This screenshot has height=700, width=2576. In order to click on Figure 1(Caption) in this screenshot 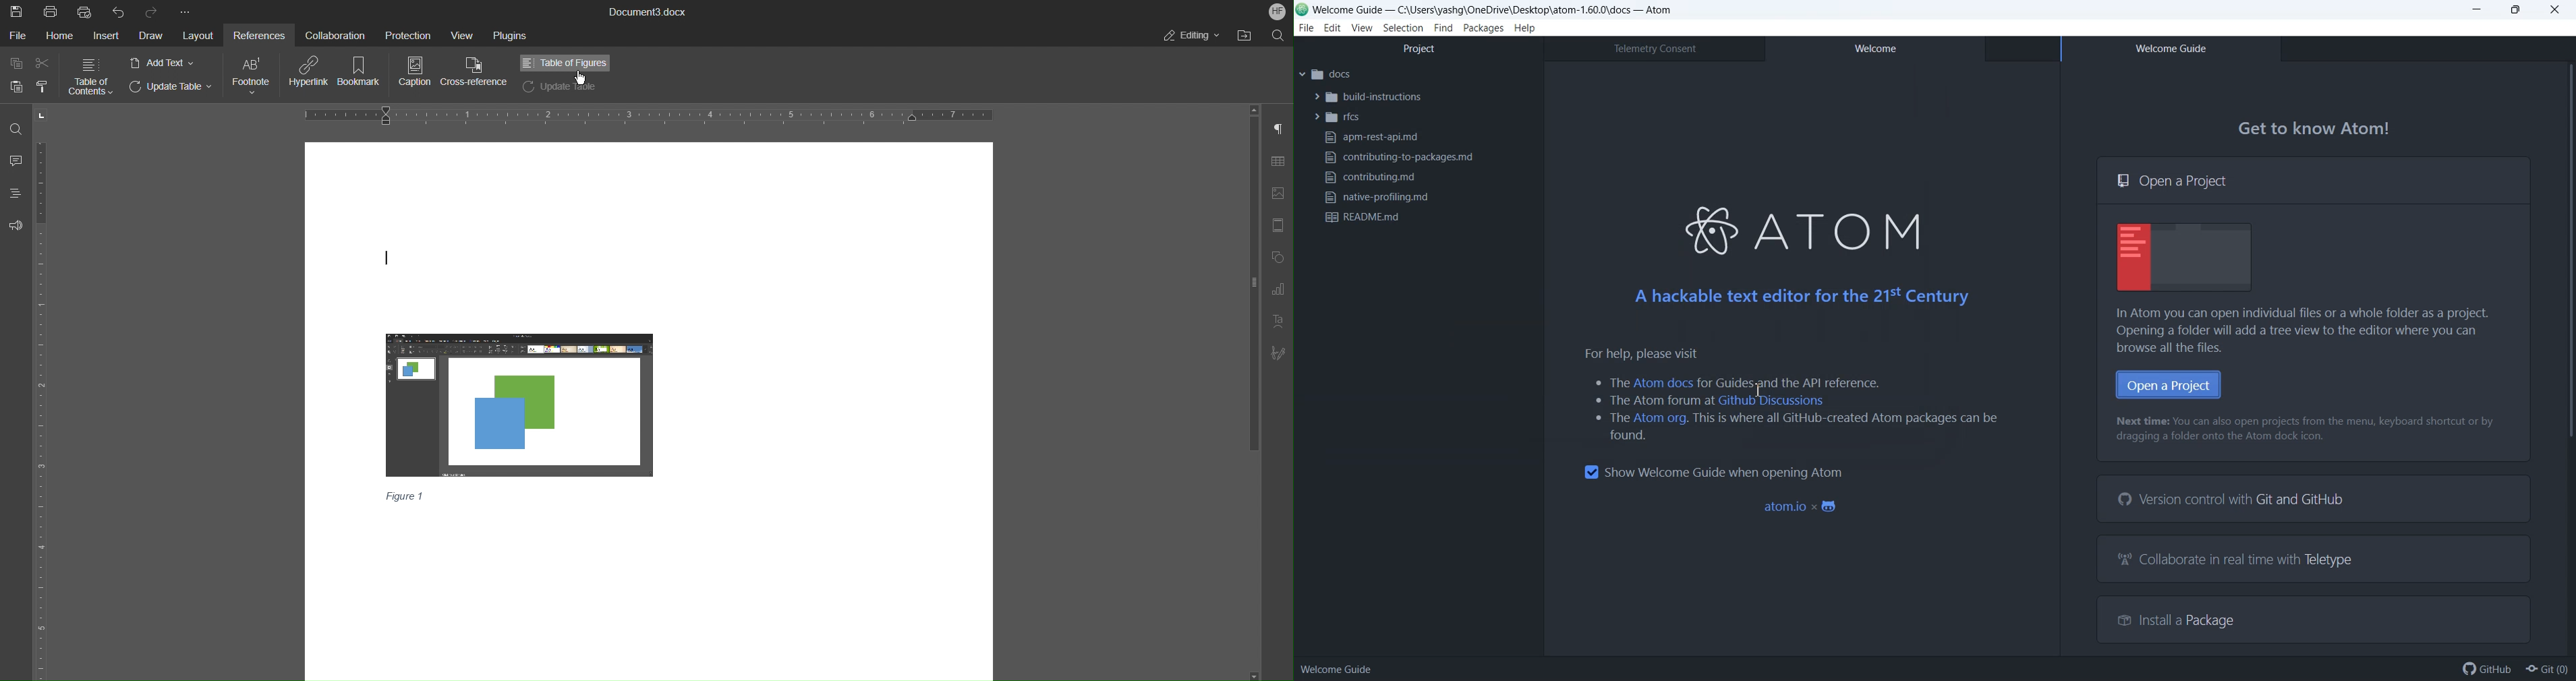, I will do `click(407, 498)`.